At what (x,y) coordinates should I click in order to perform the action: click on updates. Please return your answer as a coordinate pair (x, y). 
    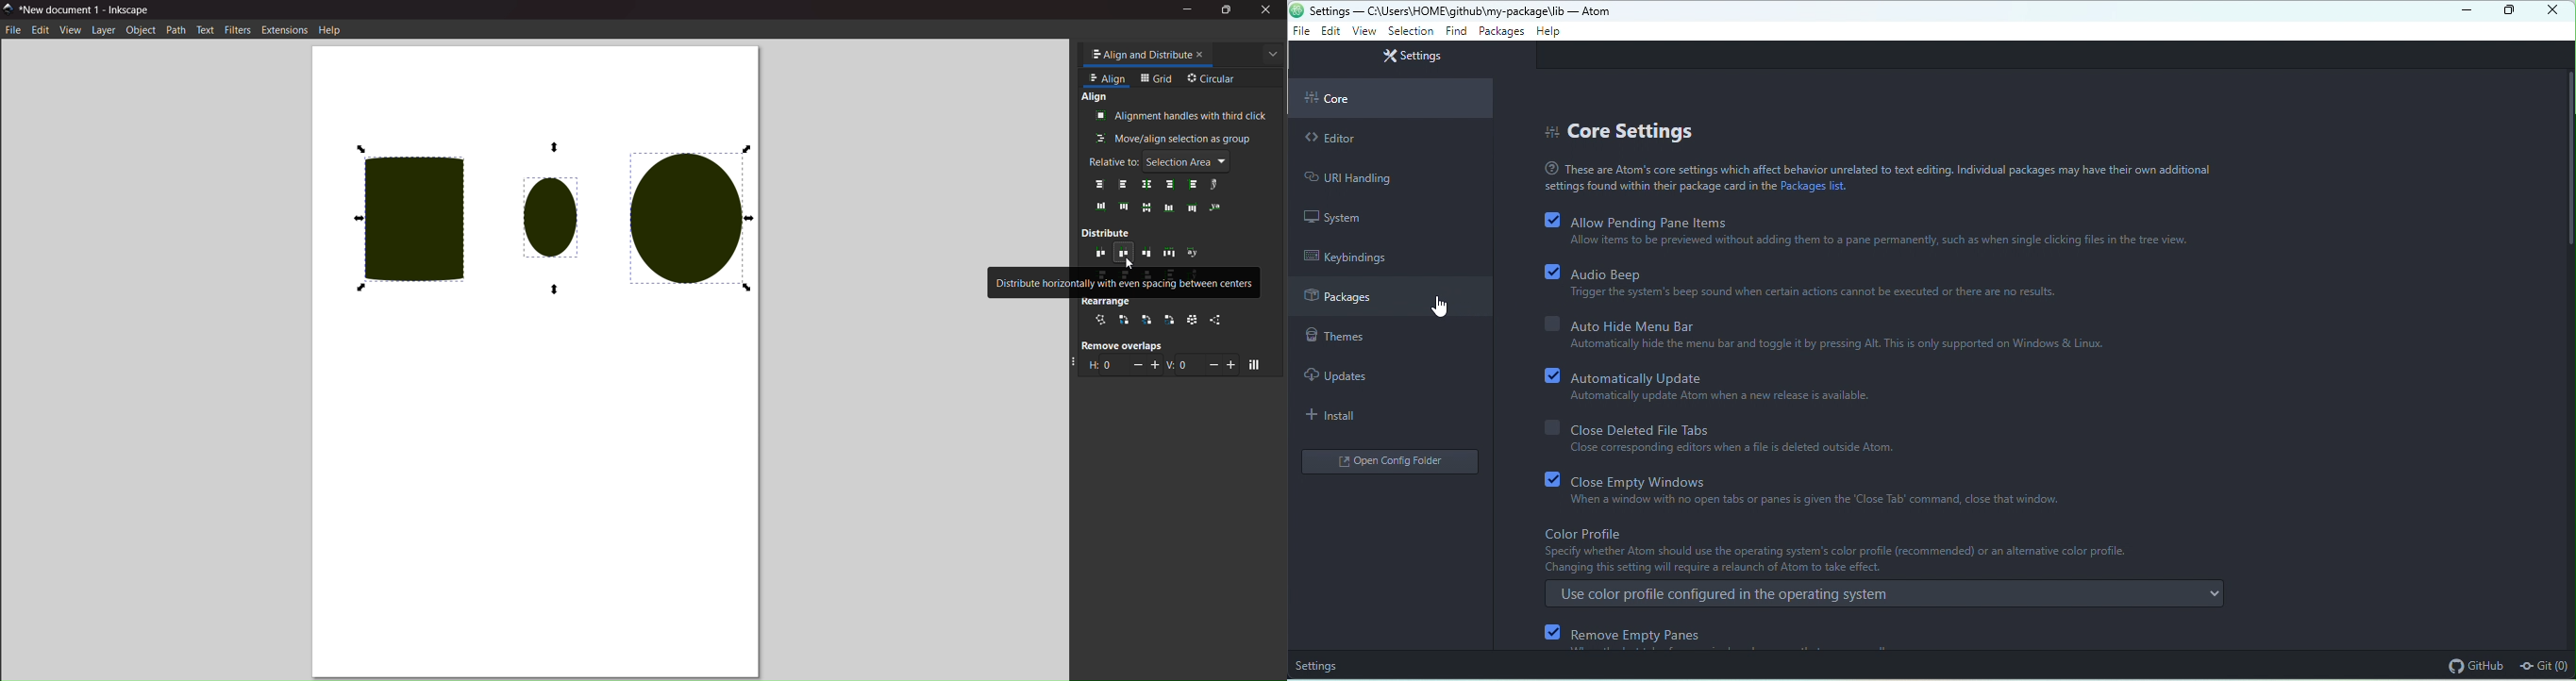
    Looking at the image, I should click on (1347, 374).